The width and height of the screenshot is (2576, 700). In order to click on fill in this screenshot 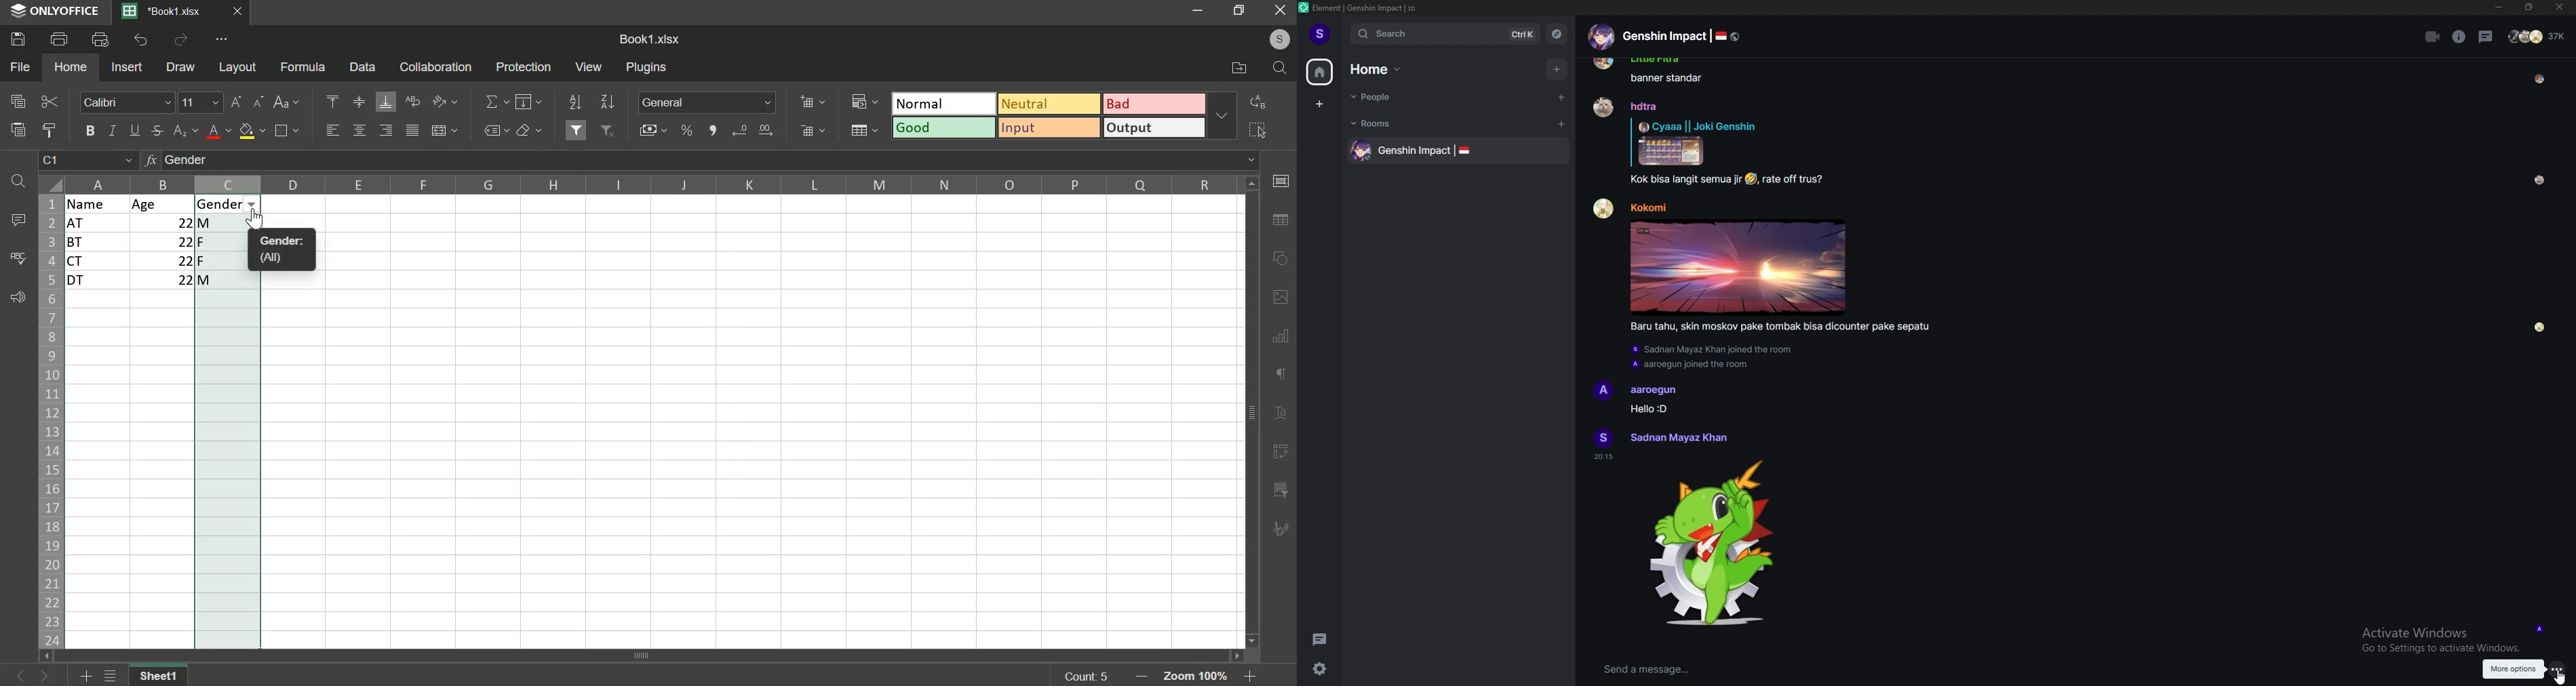, I will do `click(528, 102)`.